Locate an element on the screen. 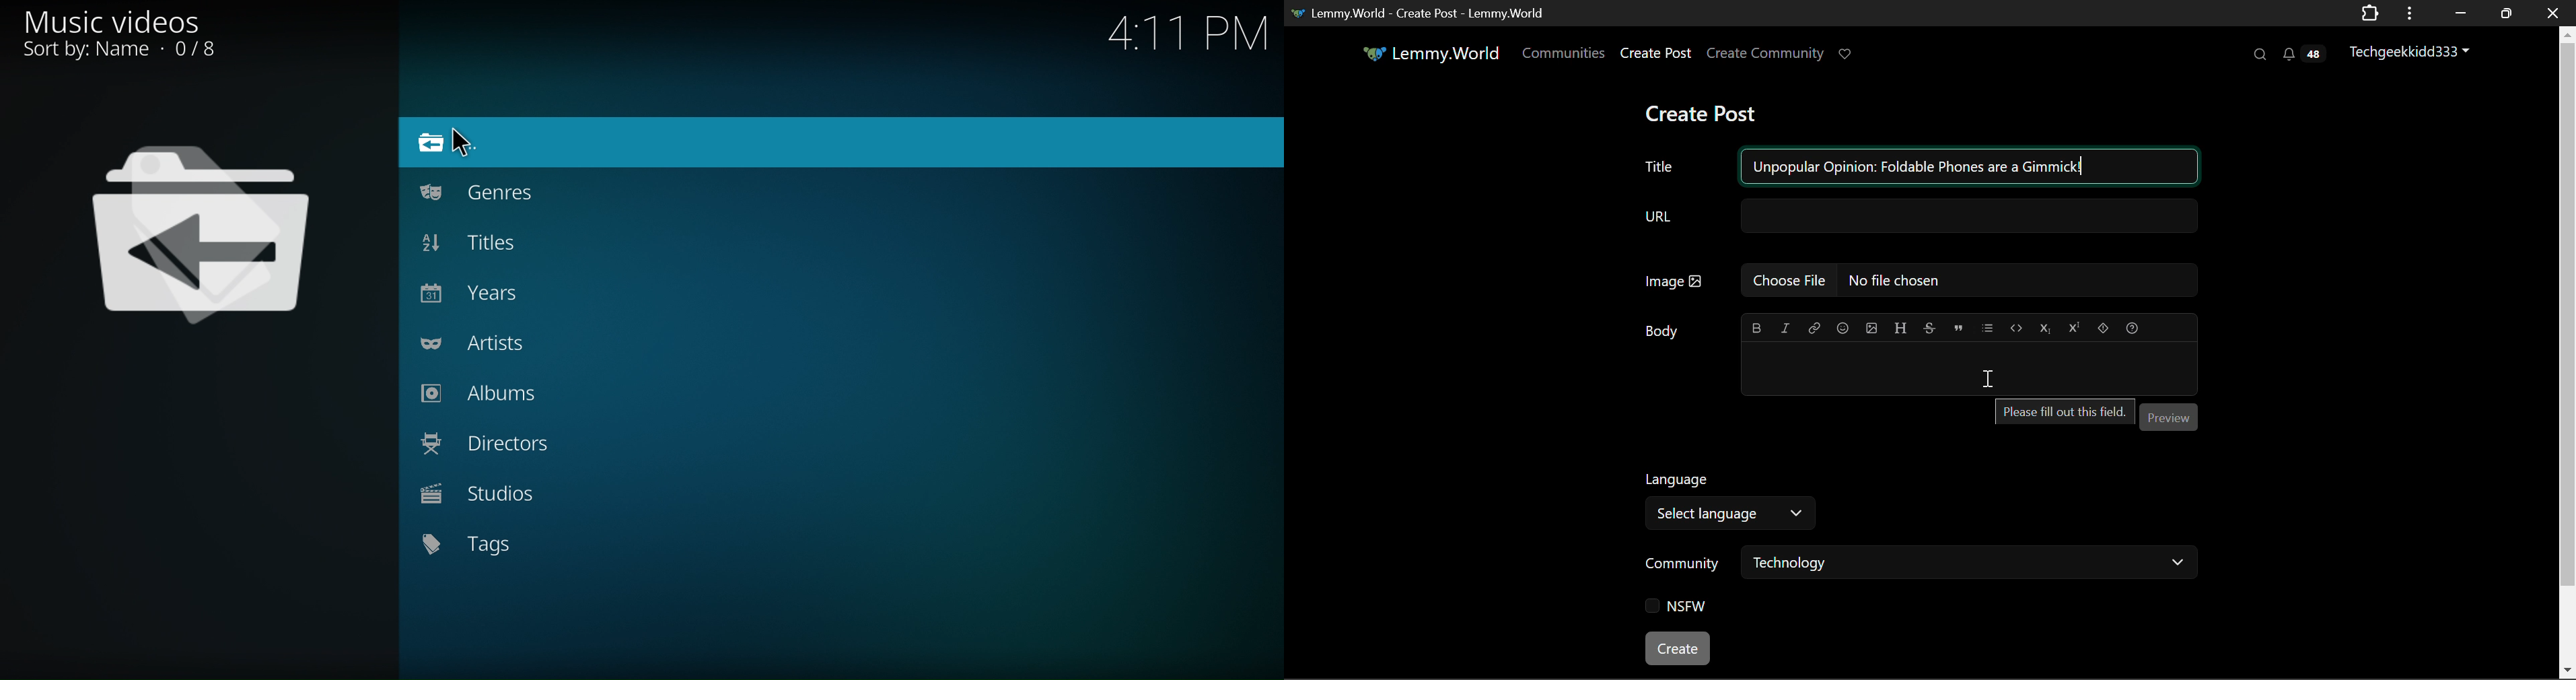 This screenshot has width=2576, height=700. Create Post Button is located at coordinates (1679, 648).